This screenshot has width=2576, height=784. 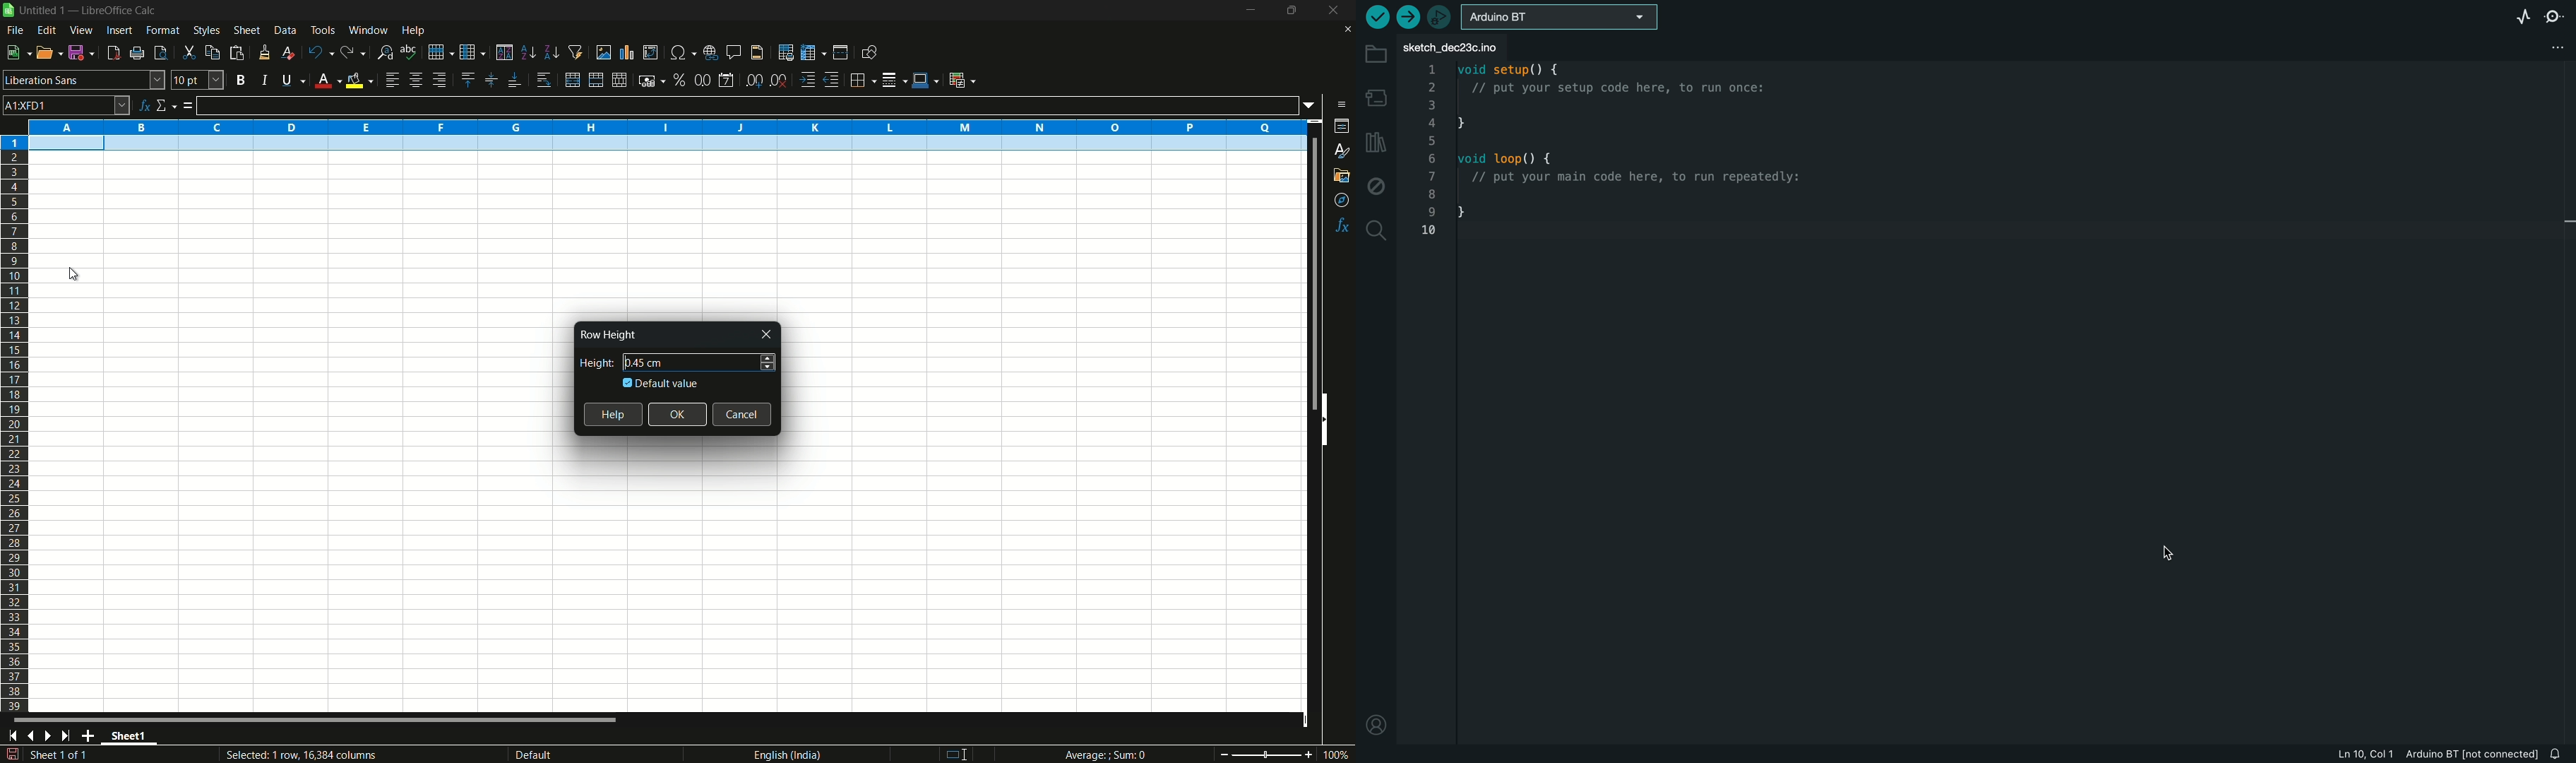 What do you see at coordinates (768, 356) in the screenshot?
I see `increase height` at bounding box center [768, 356].